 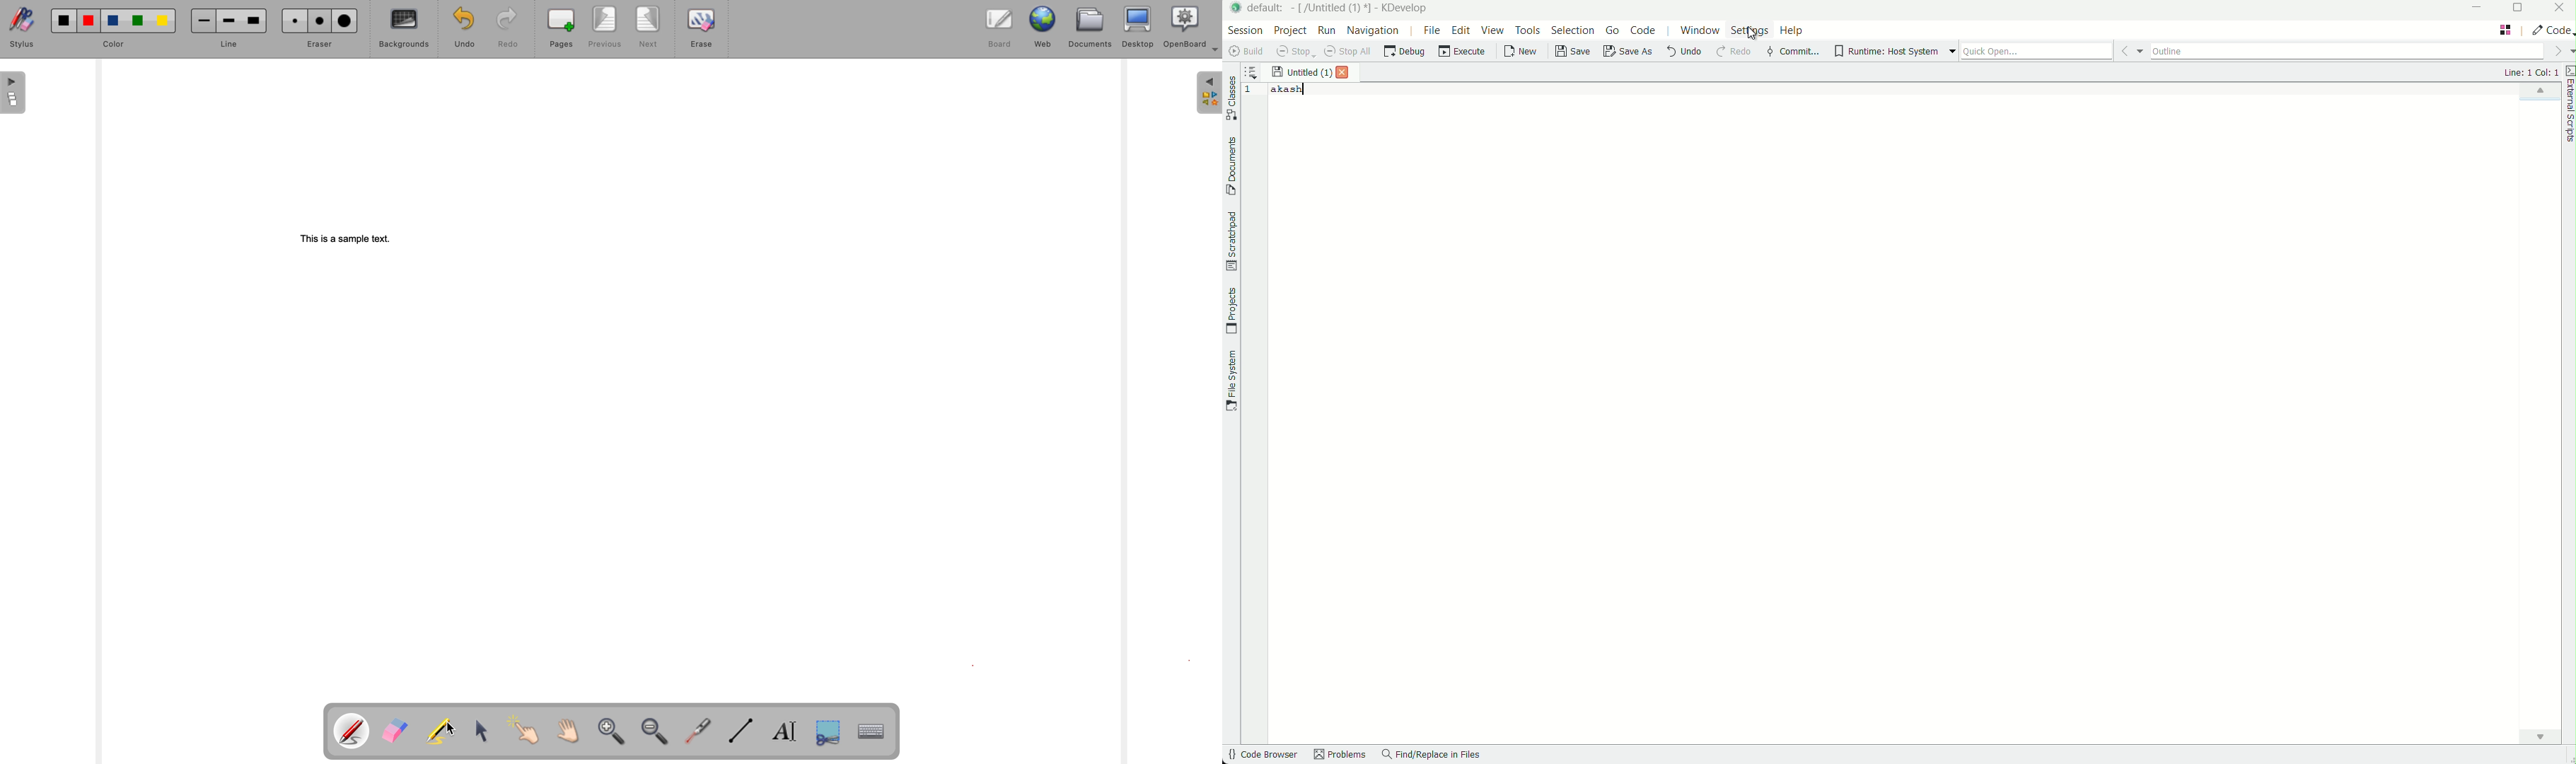 What do you see at coordinates (1139, 27) in the screenshot?
I see `desktop` at bounding box center [1139, 27].